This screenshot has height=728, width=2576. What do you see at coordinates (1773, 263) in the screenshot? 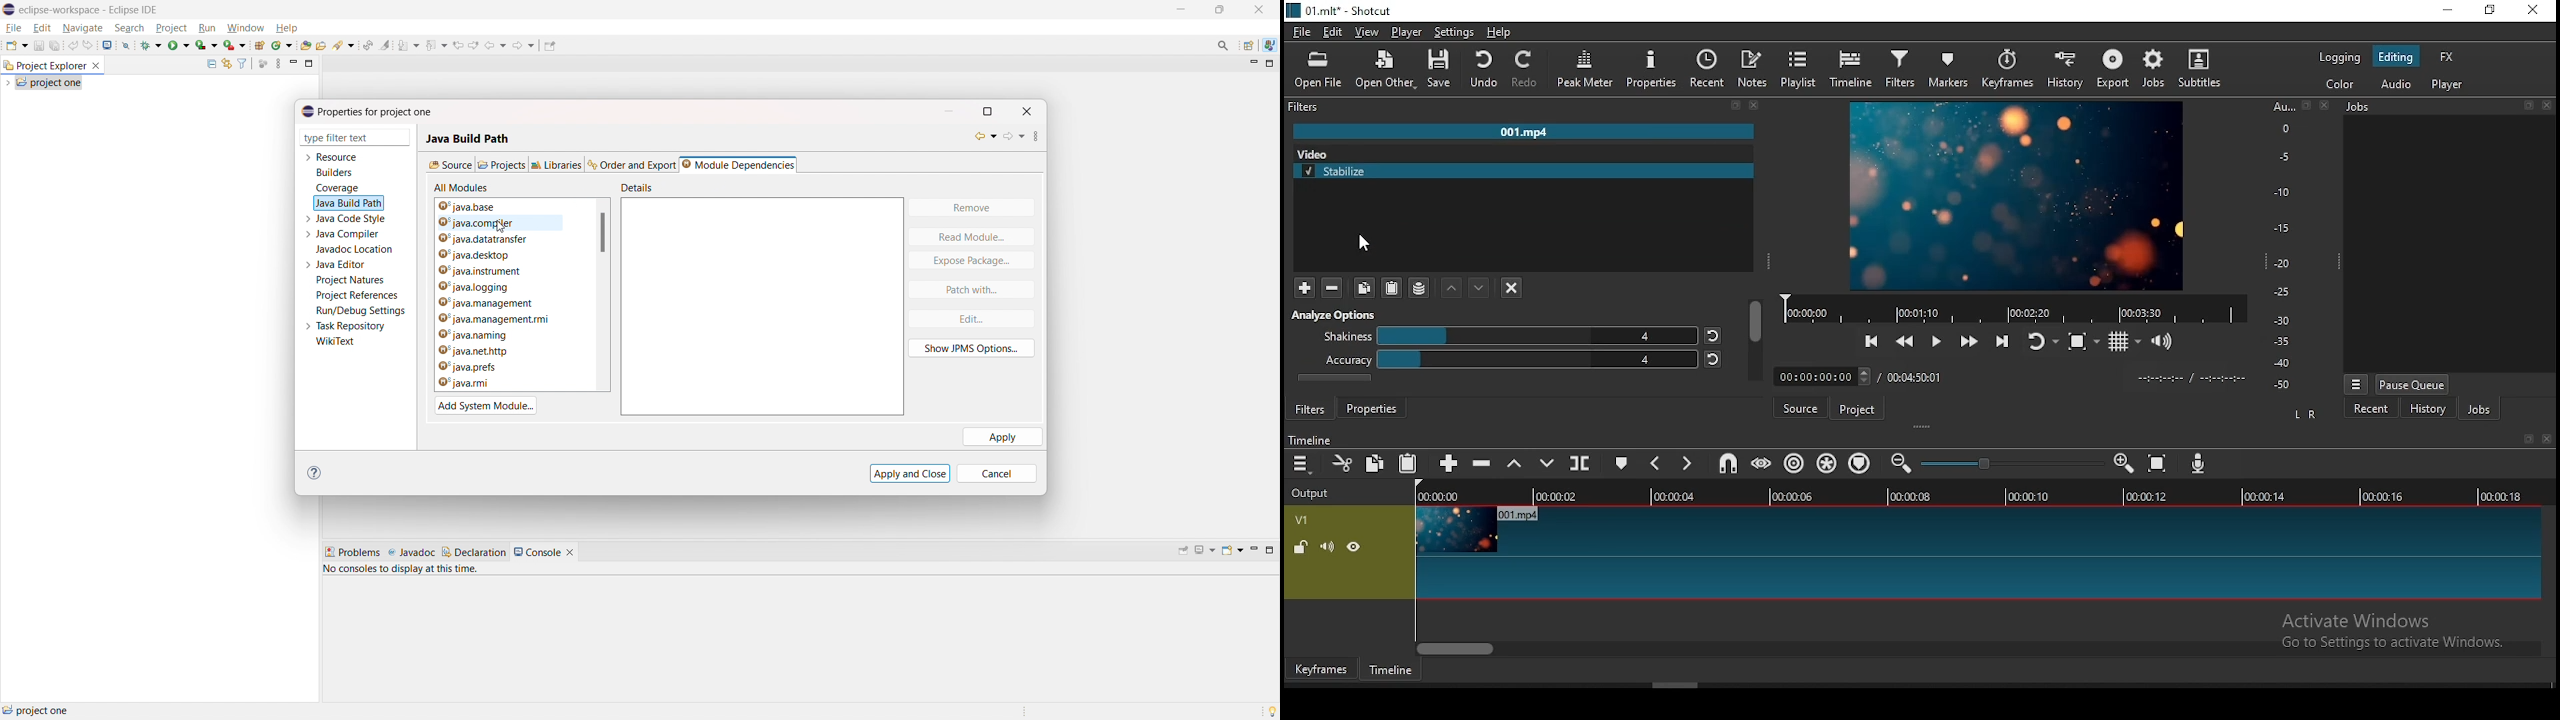
I see `drag` at bounding box center [1773, 263].